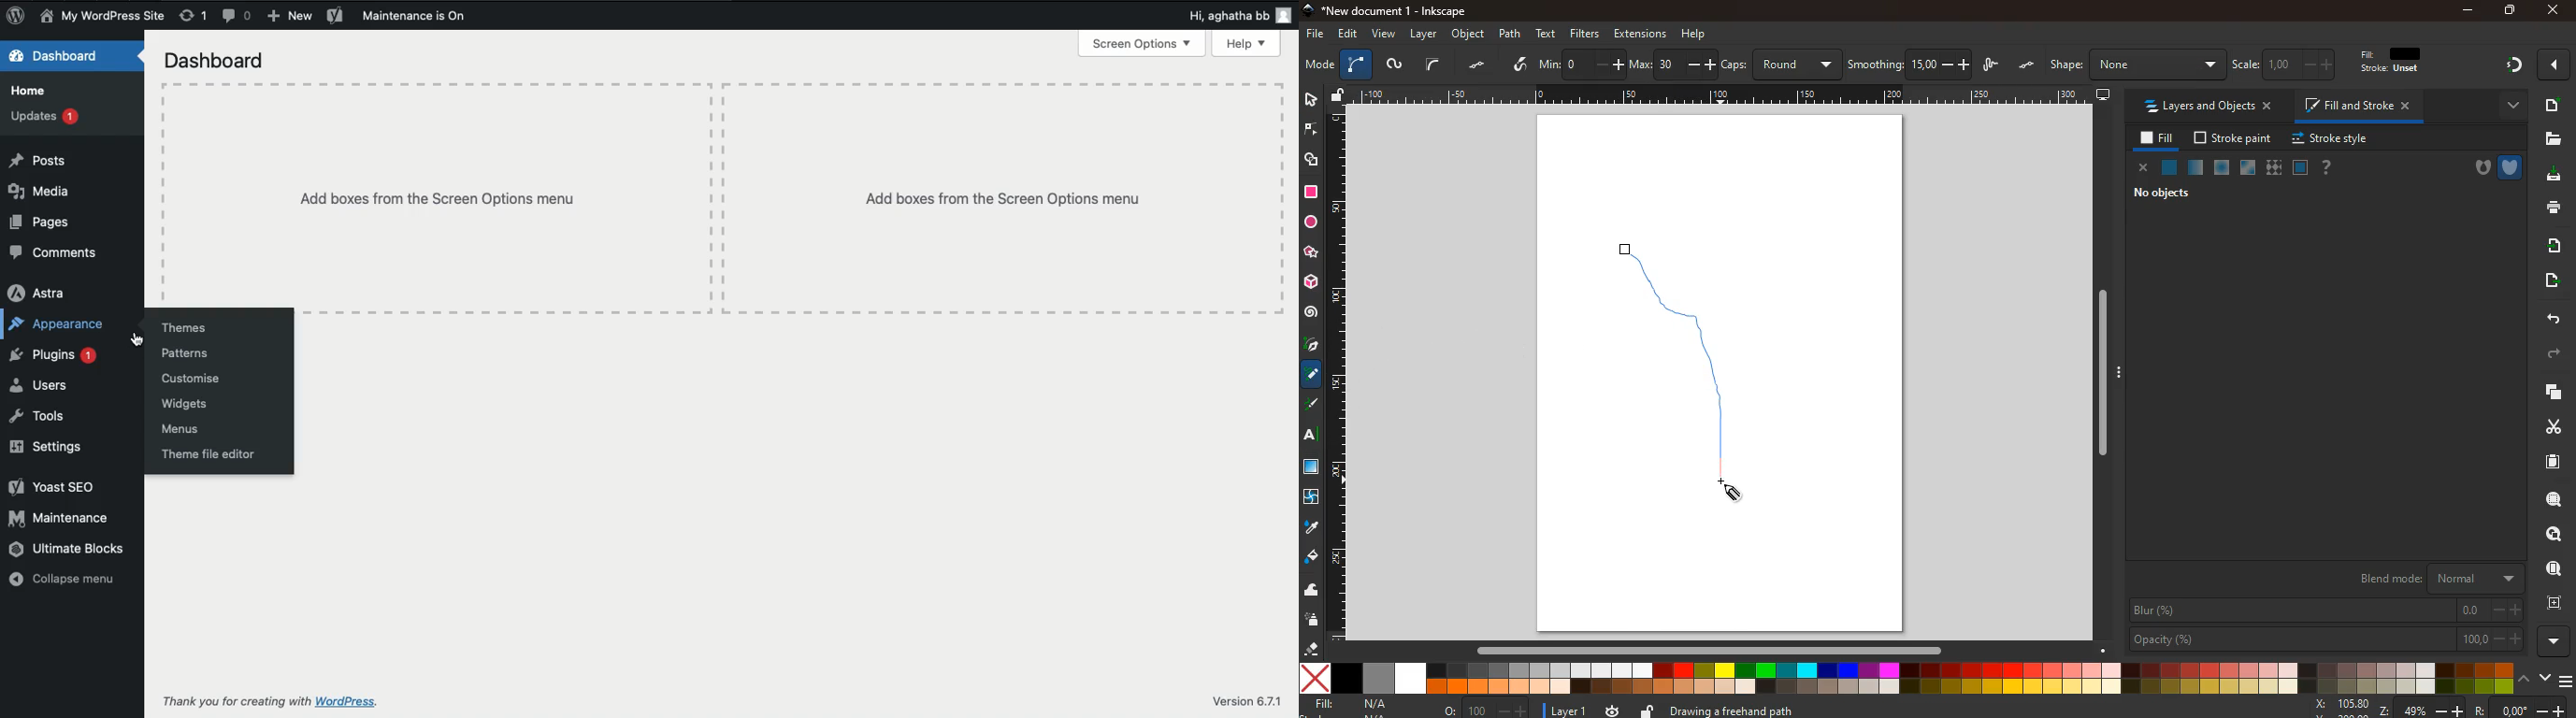 The height and width of the screenshot is (728, 2576). What do you see at coordinates (1311, 346) in the screenshot?
I see `pick` at bounding box center [1311, 346].